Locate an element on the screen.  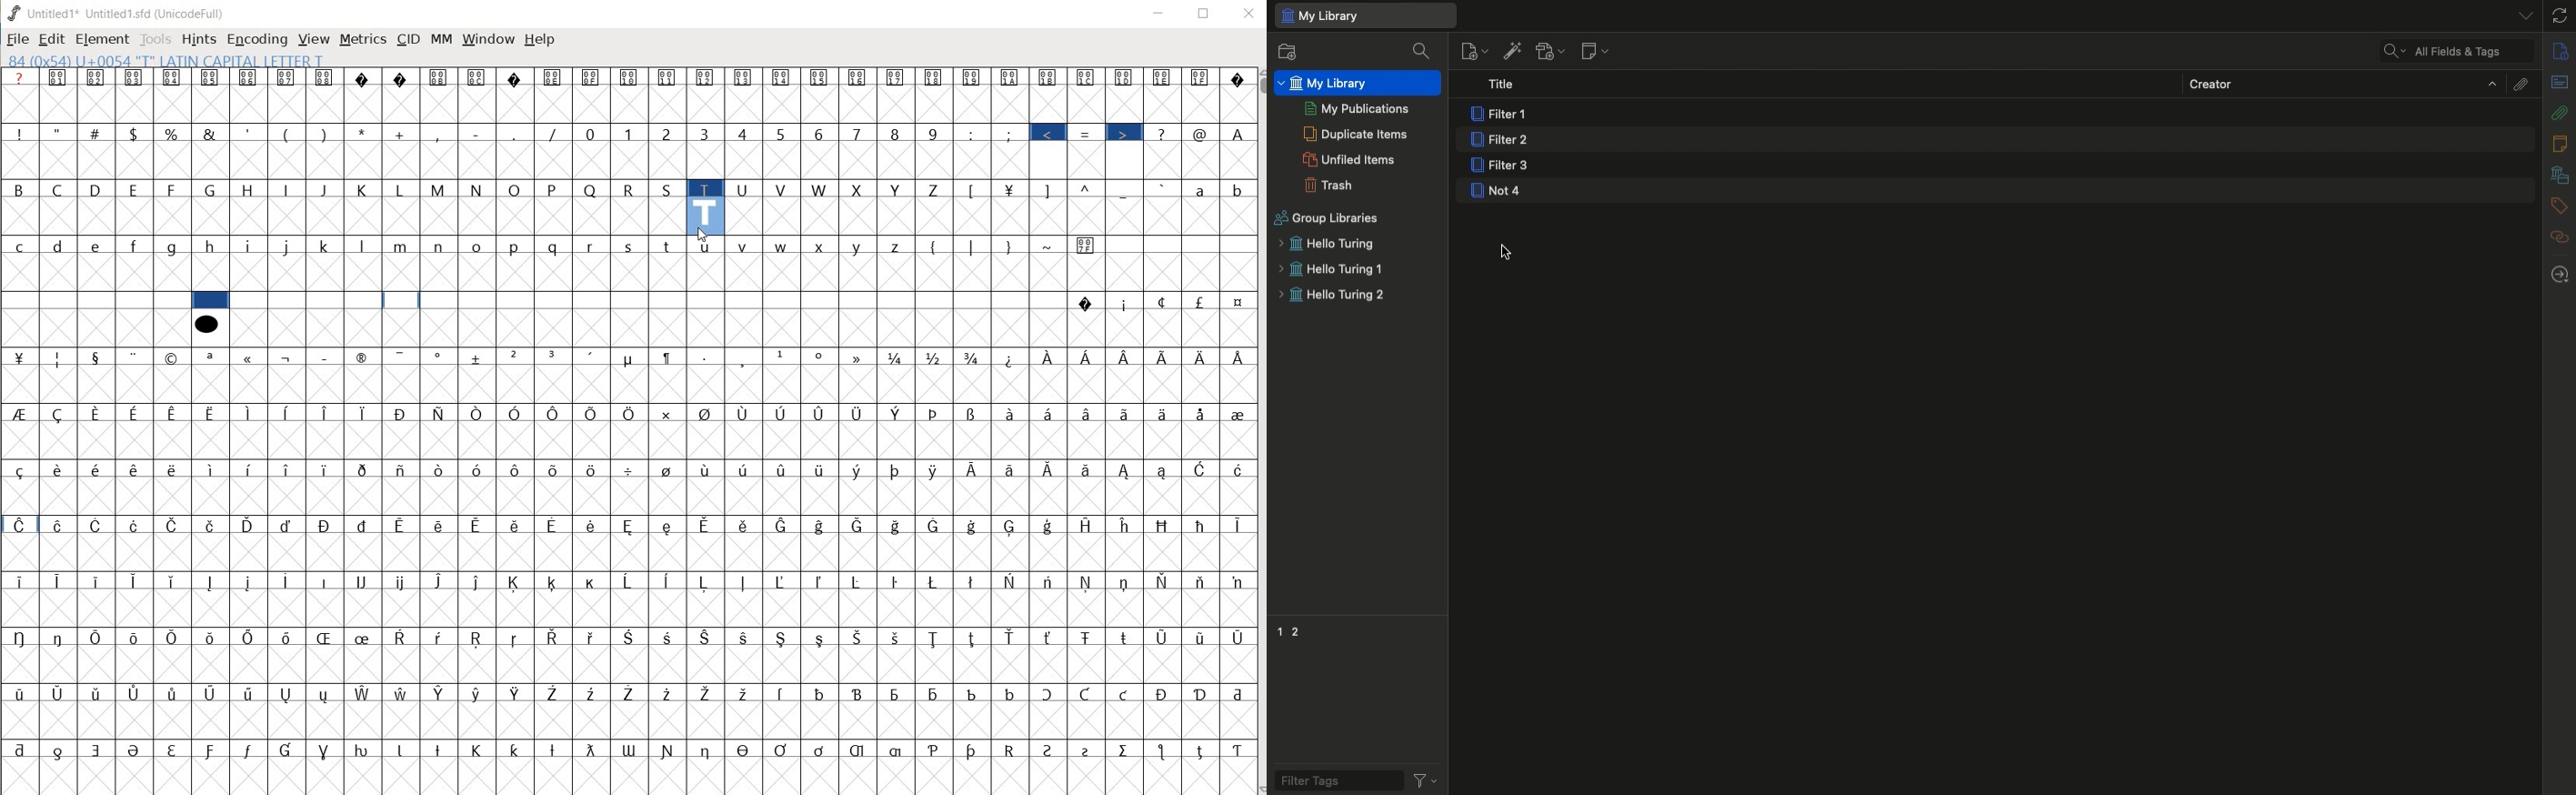
Attachments is located at coordinates (2519, 83).